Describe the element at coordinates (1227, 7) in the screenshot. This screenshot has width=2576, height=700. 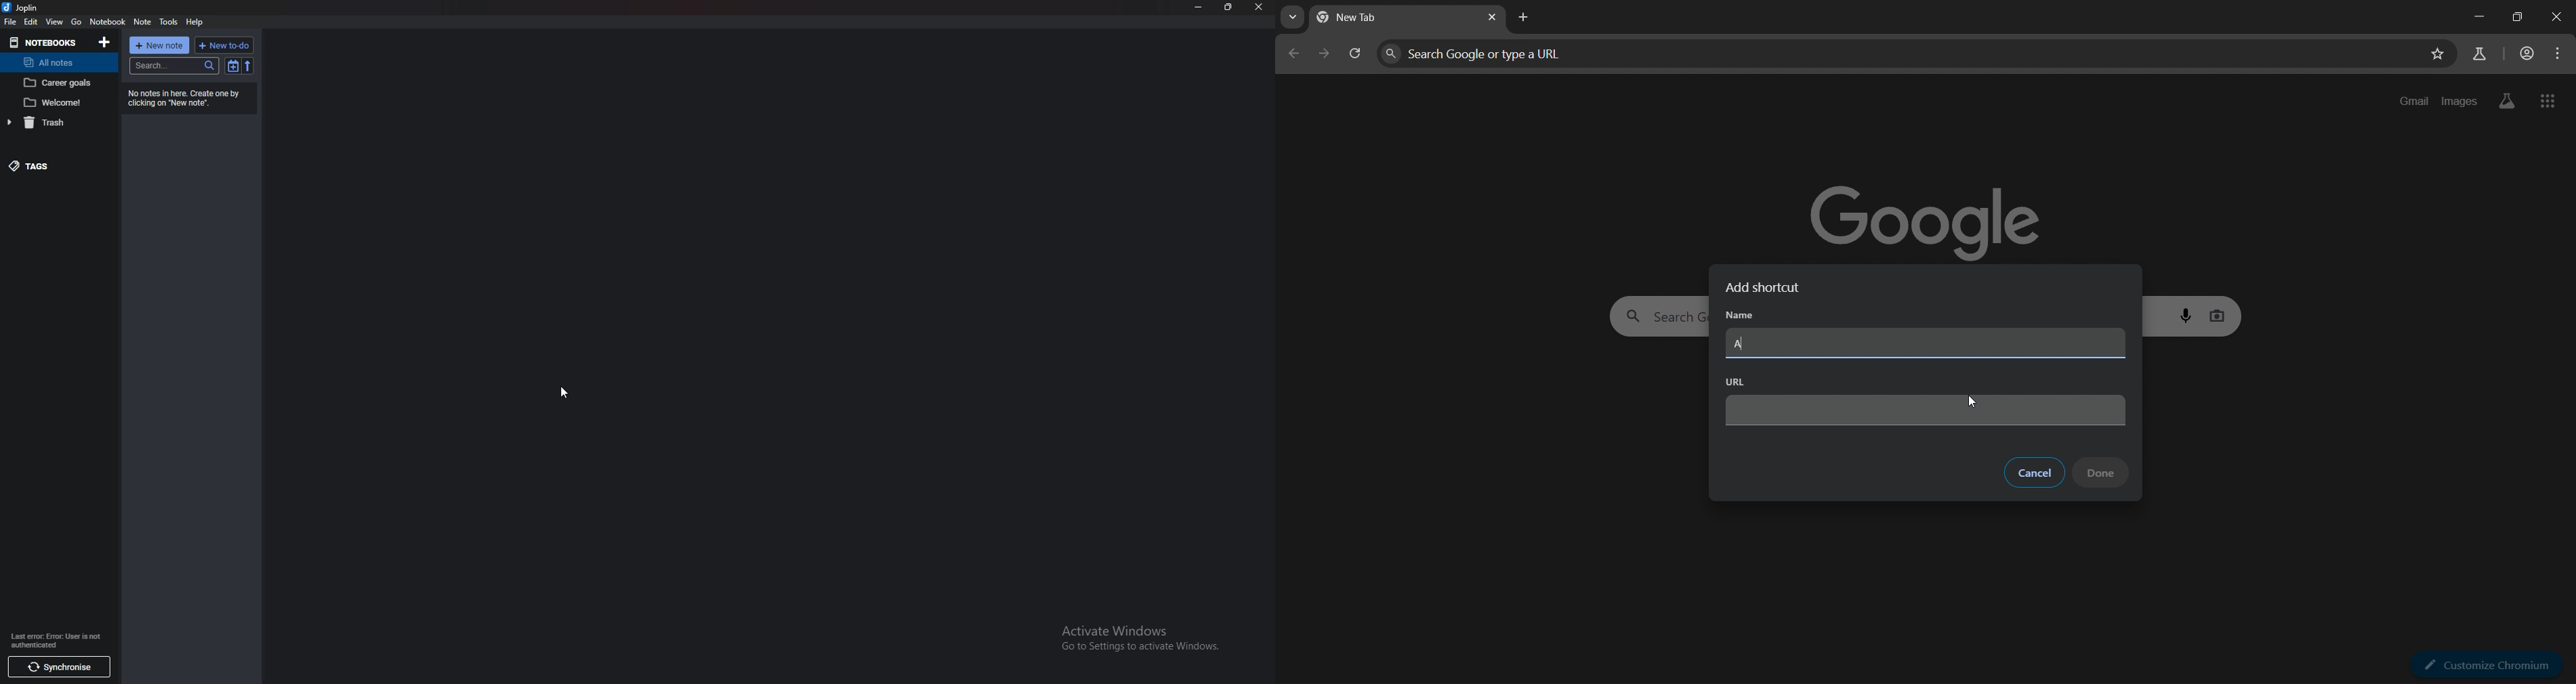
I see `resize` at that location.